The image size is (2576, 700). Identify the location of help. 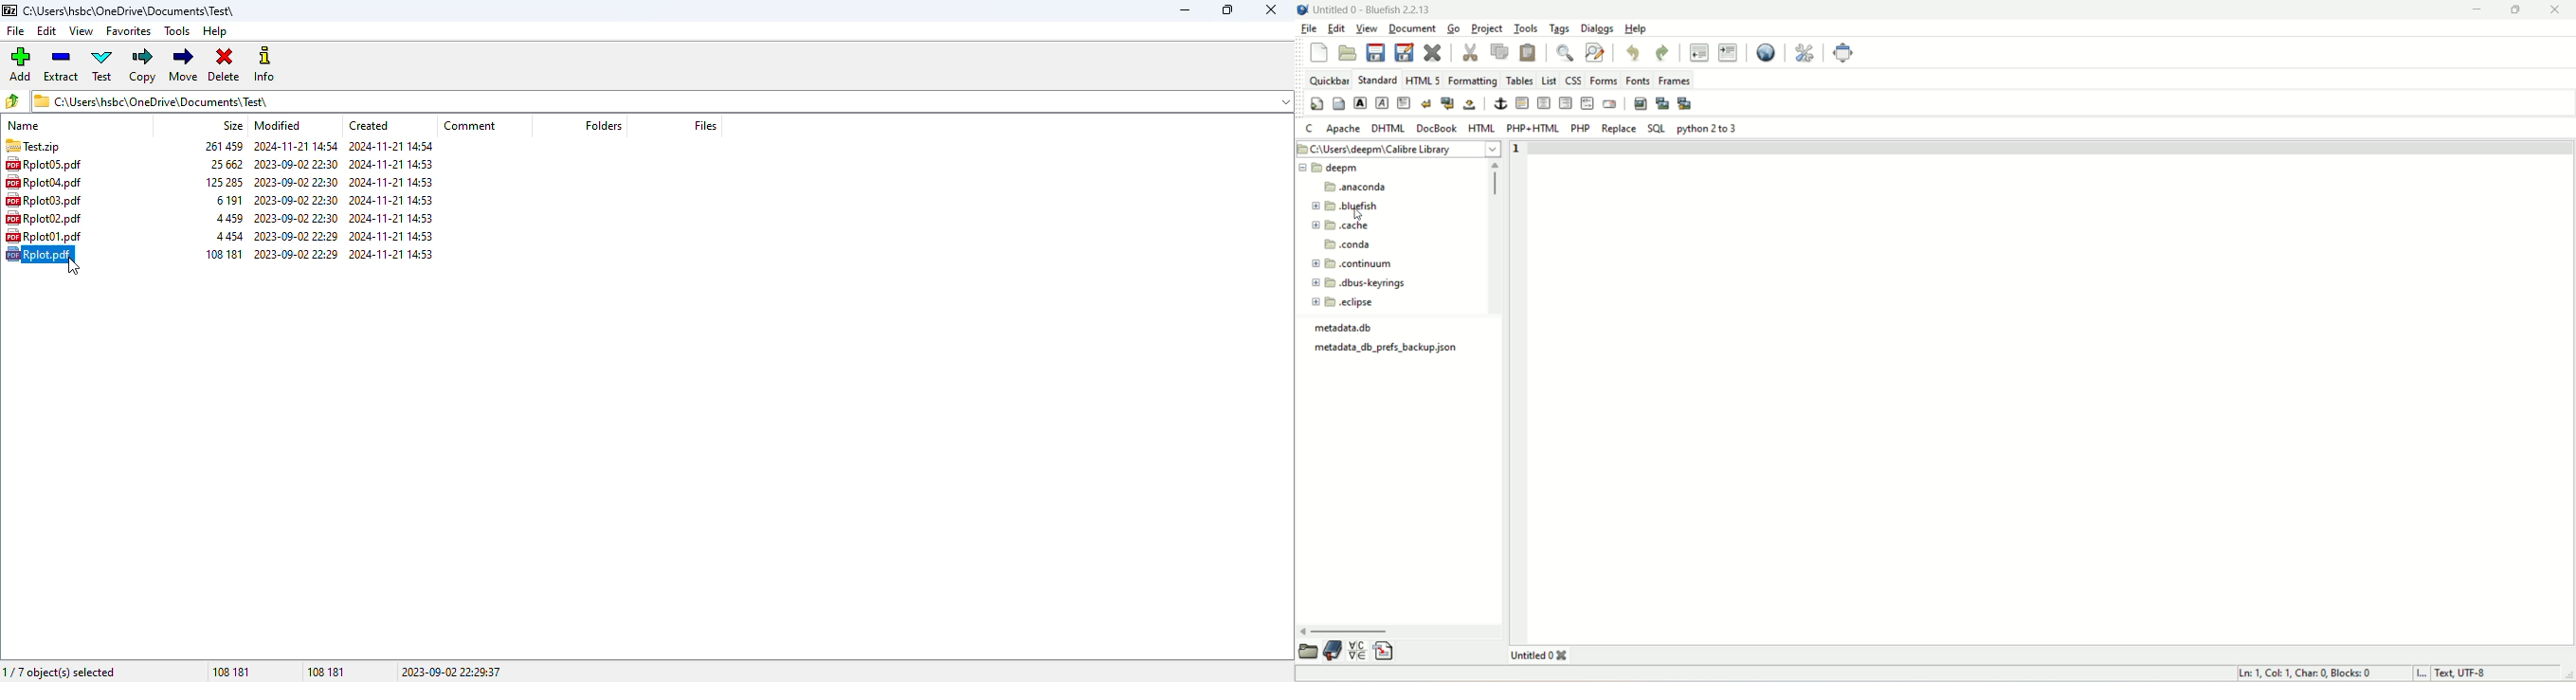
(215, 32).